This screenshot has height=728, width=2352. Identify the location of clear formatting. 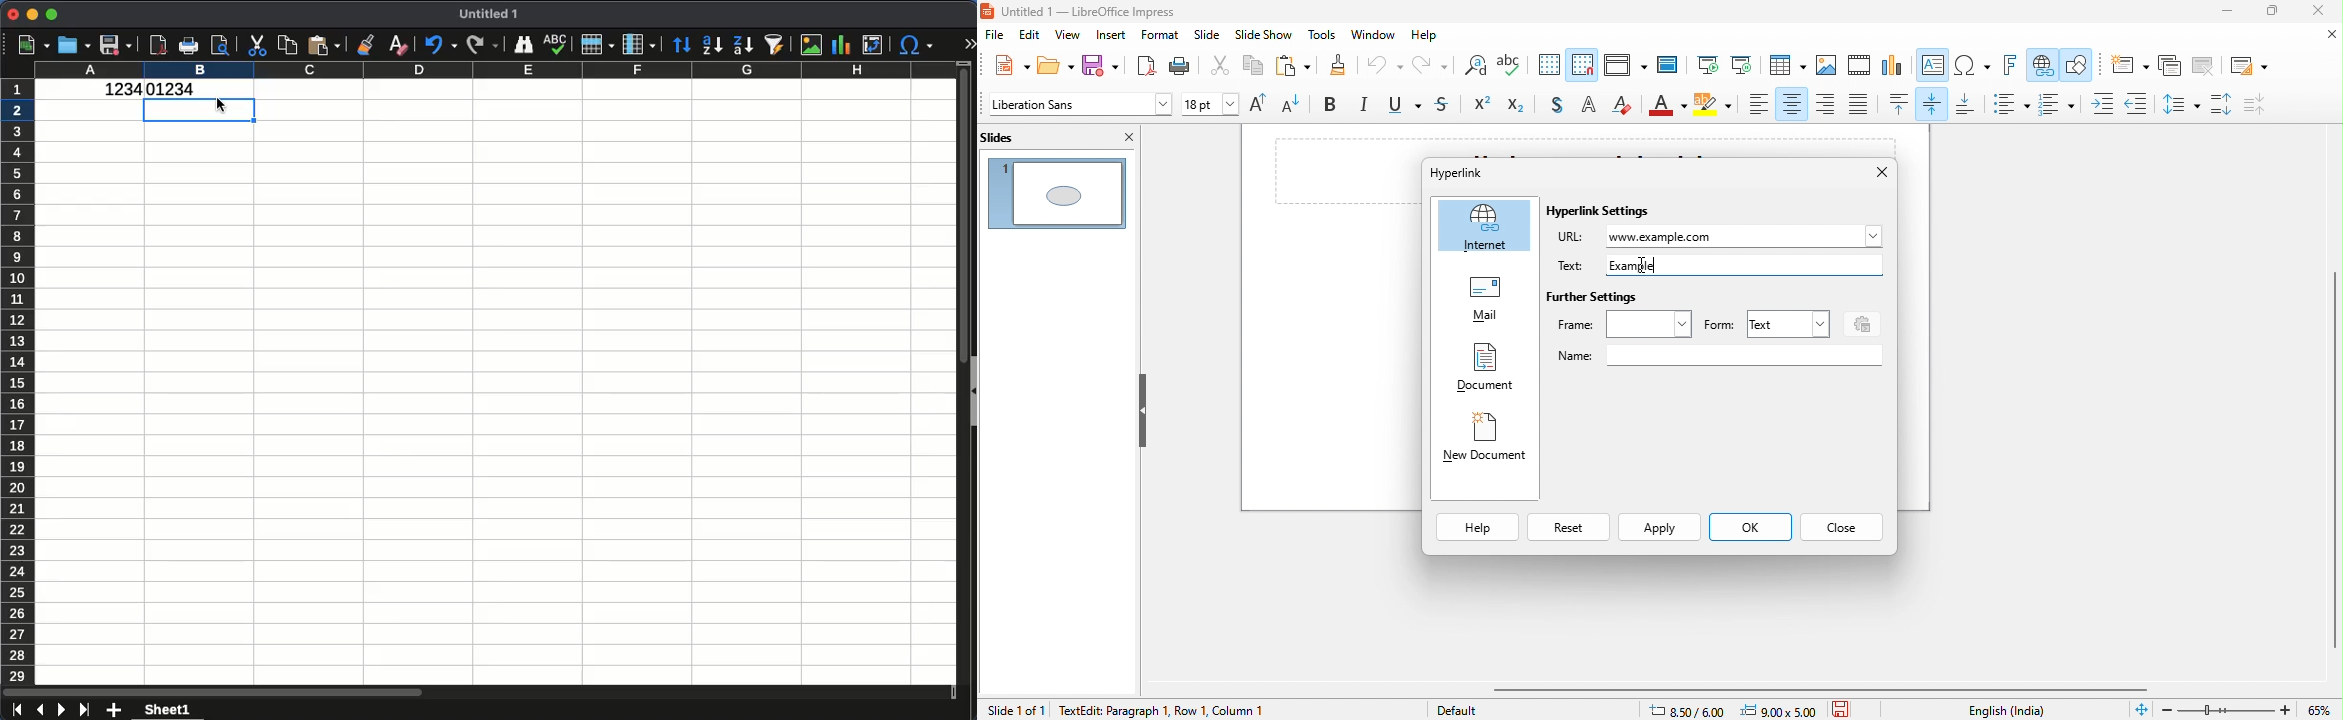
(397, 43).